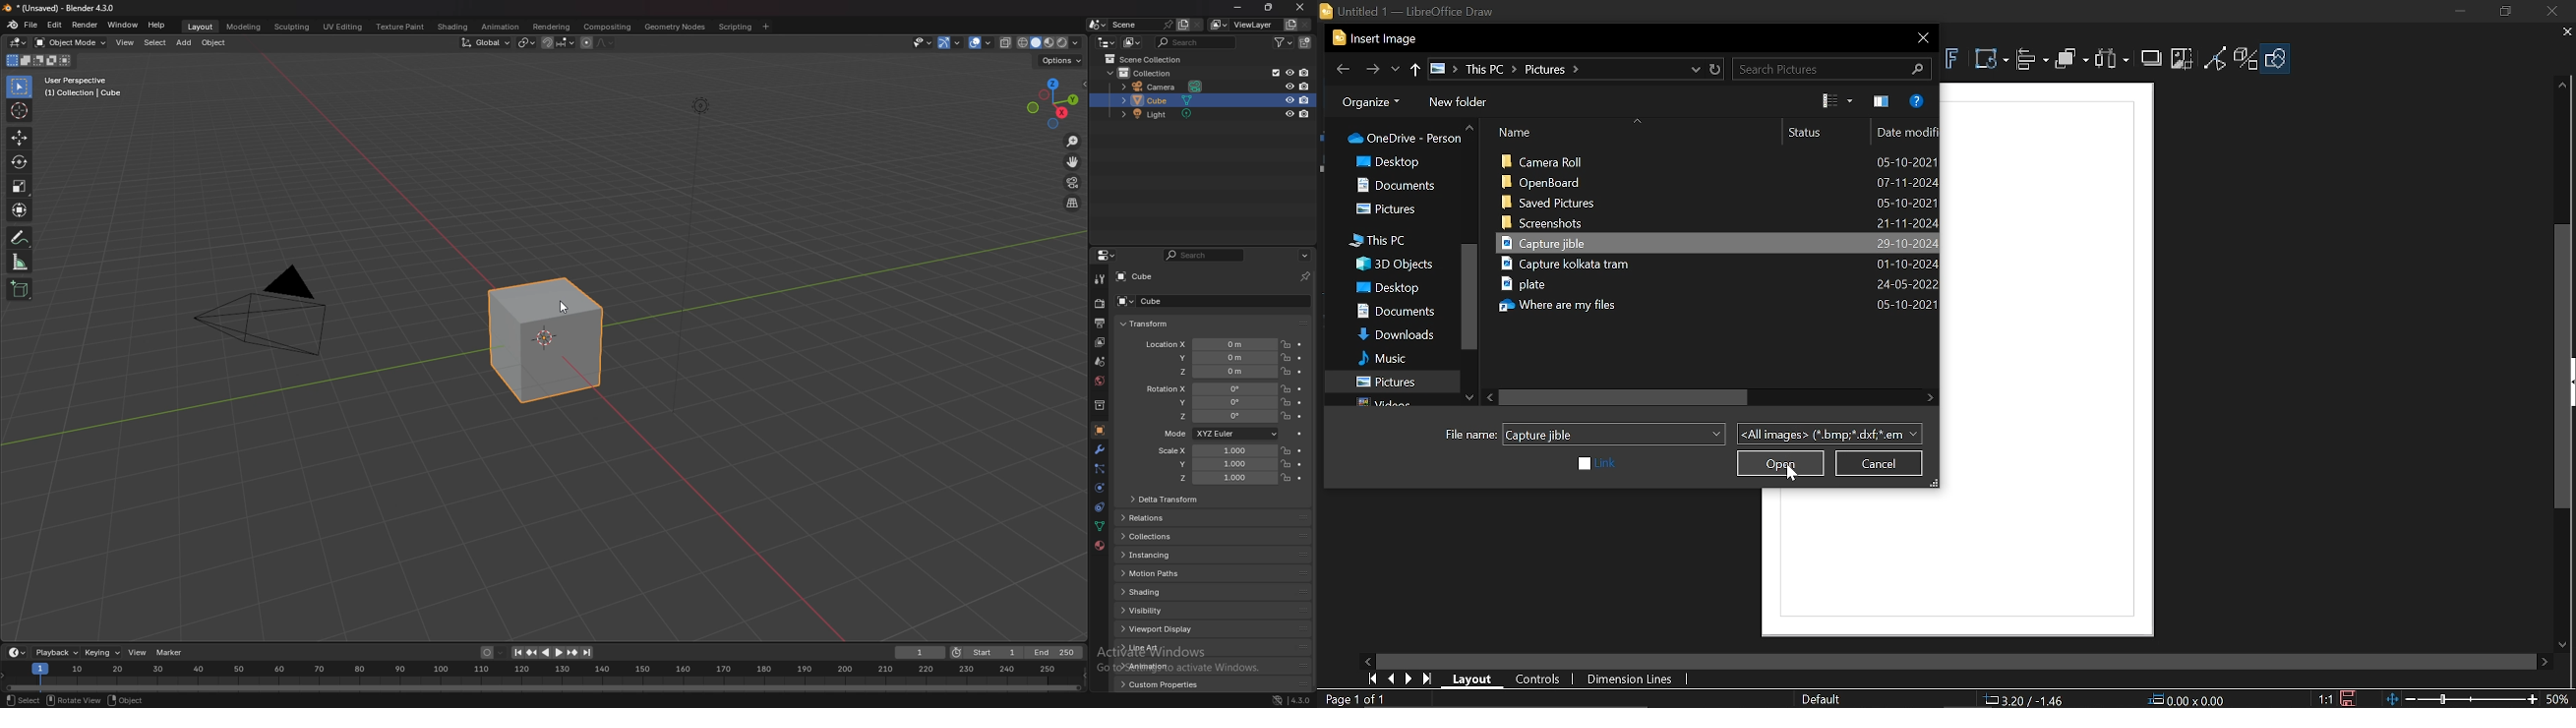 The width and height of the screenshot is (2576, 728). What do you see at coordinates (1635, 123) in the screenshot?
I see `sort` at bounding box center [1635, 123].